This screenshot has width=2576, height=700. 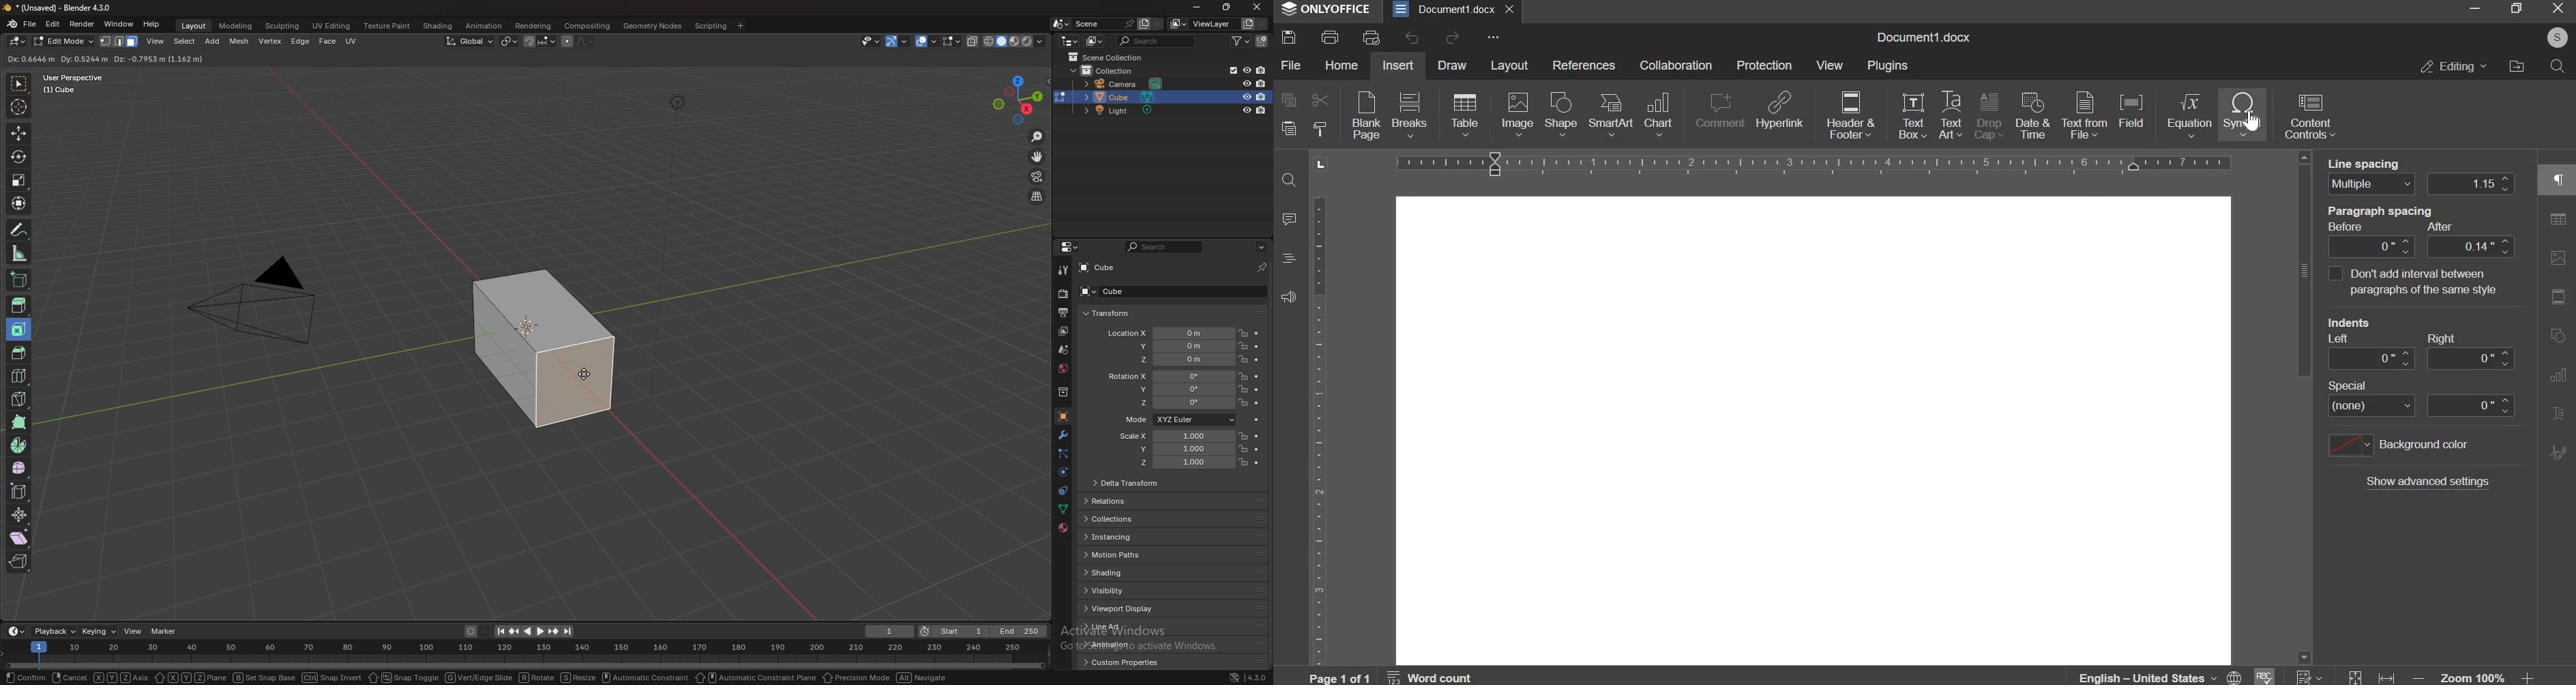 What do you see at coordinates (1106, 291) in the screenshot?
I see `cube` at bounding box center [1106, 291].